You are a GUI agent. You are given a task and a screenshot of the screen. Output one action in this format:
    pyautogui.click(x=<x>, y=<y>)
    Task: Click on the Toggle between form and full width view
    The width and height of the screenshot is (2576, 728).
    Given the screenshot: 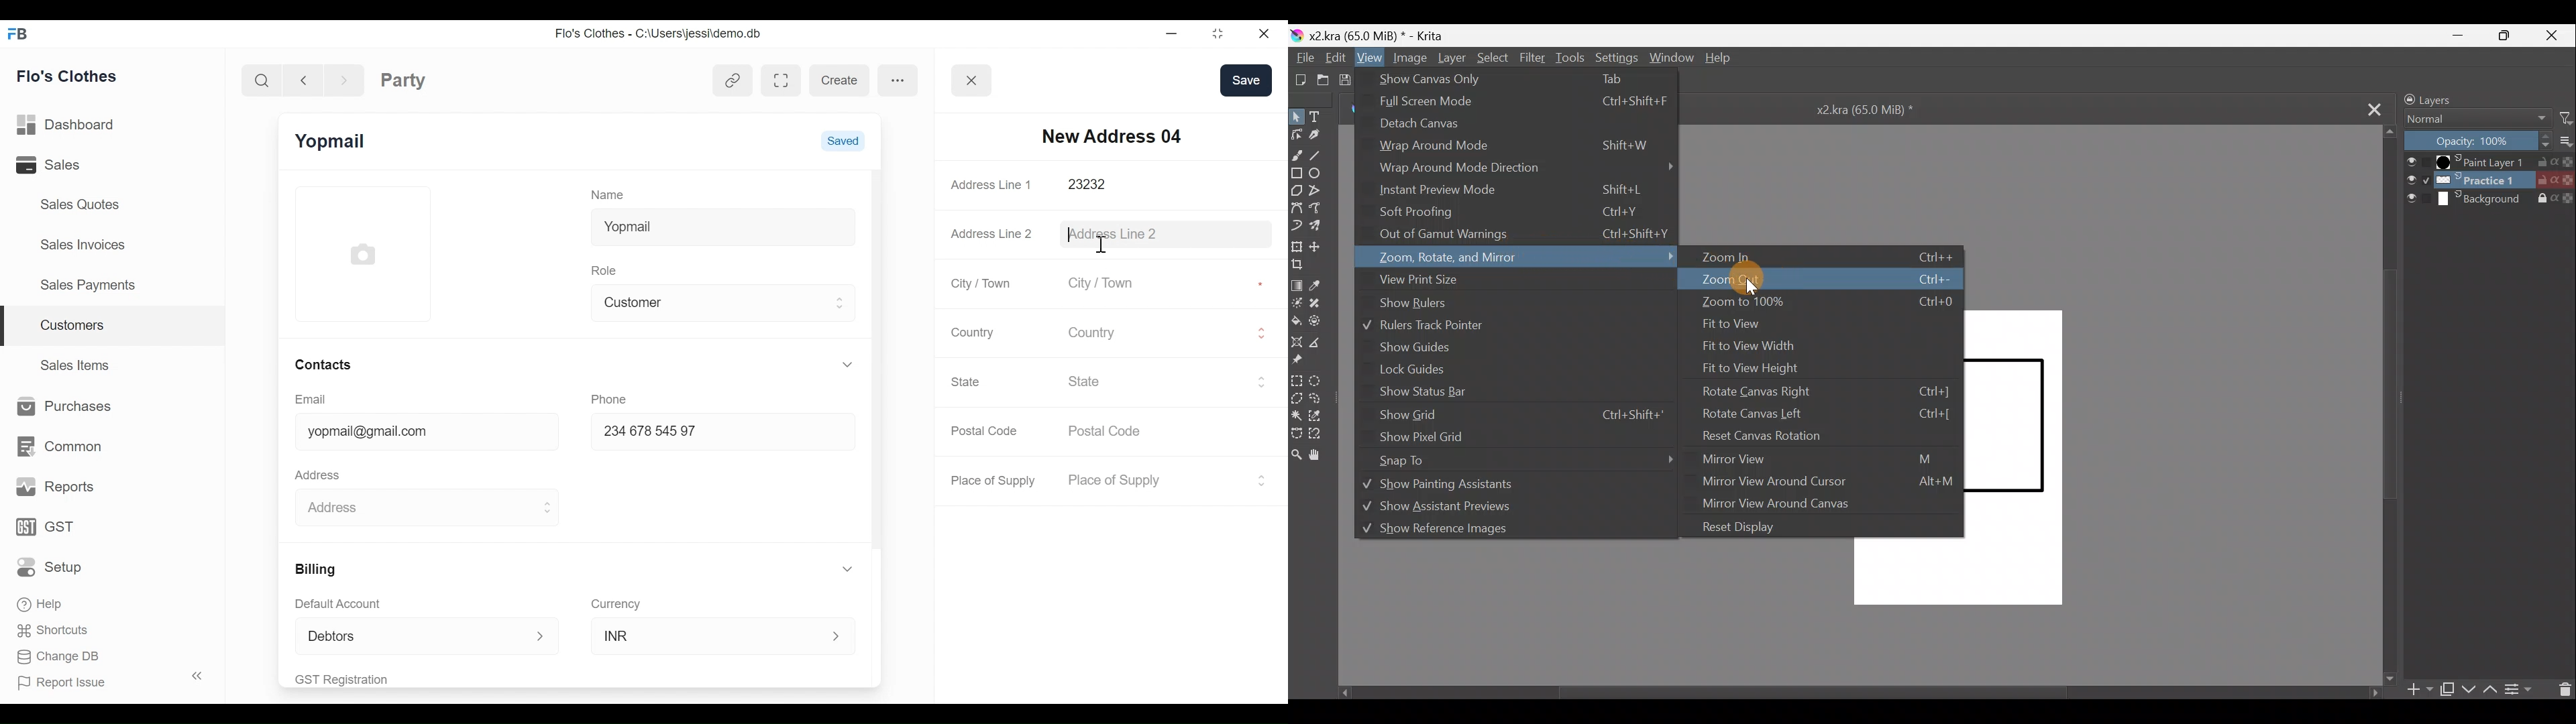 What is the action you would take?
    pyautogui.click(x=782, y=80)
    